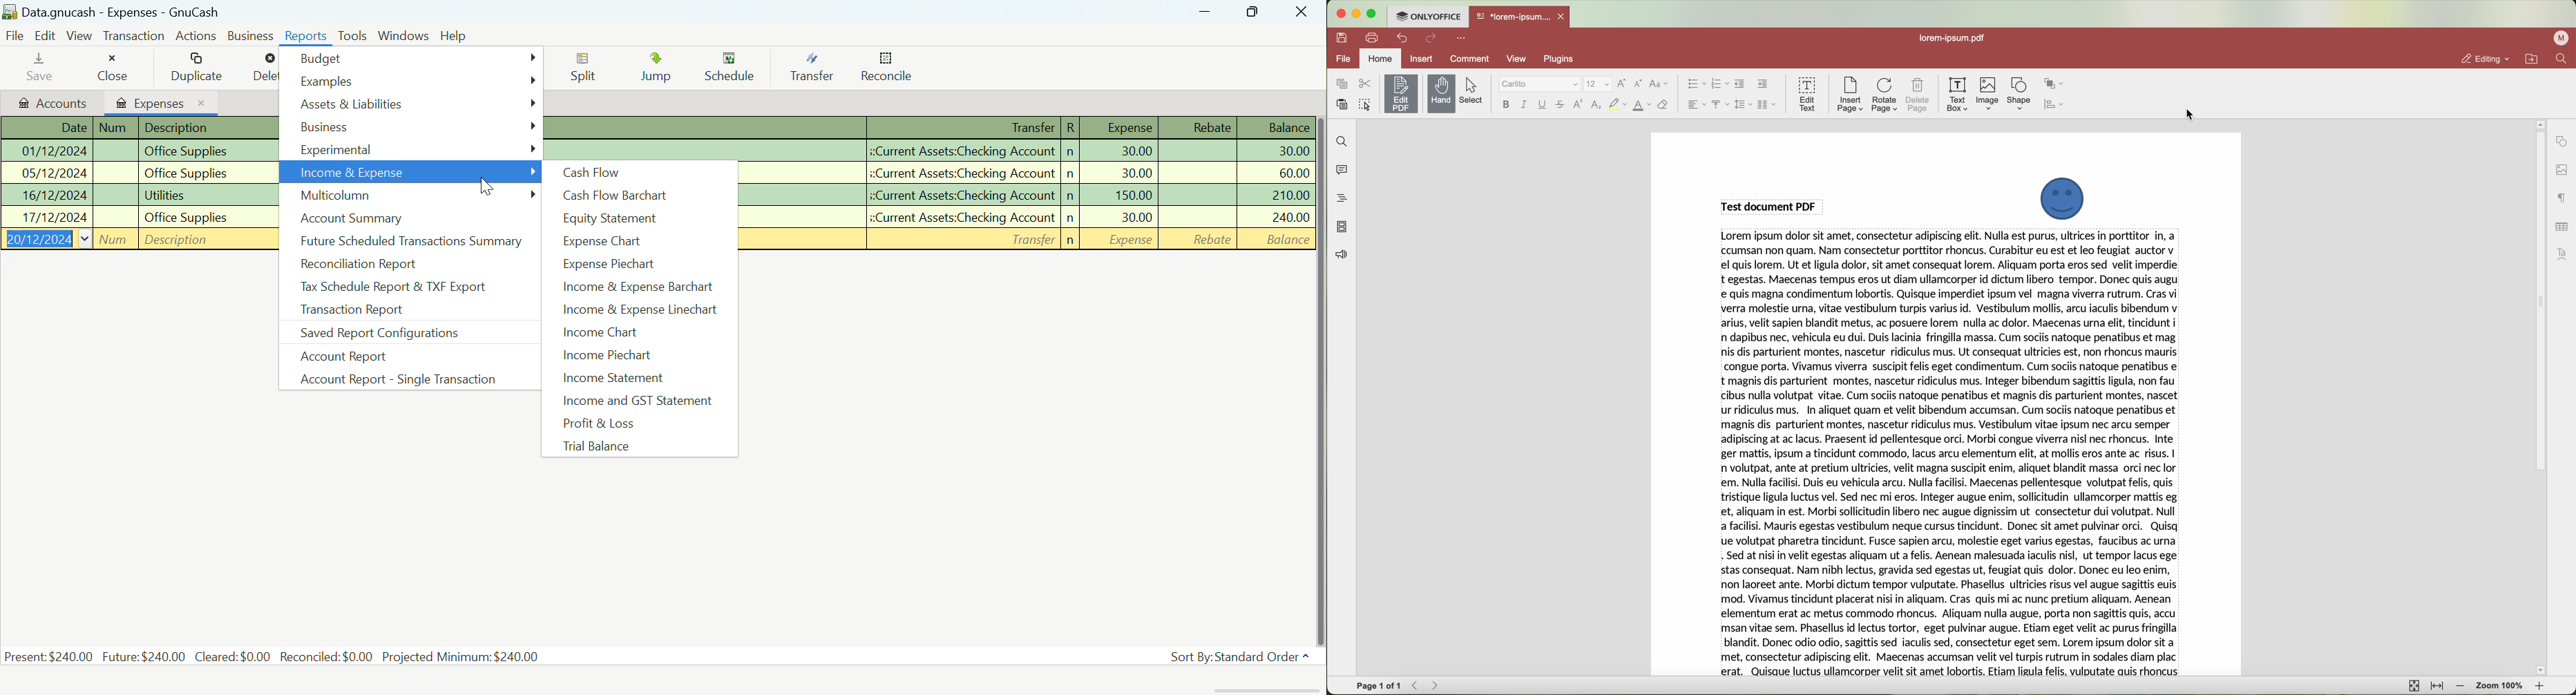 The image size is (2576, 700). What do you see at coordinates (1429, 16) in the screenshot?
I see `ONLYOFFICE` at bounding box center [1429, 16].